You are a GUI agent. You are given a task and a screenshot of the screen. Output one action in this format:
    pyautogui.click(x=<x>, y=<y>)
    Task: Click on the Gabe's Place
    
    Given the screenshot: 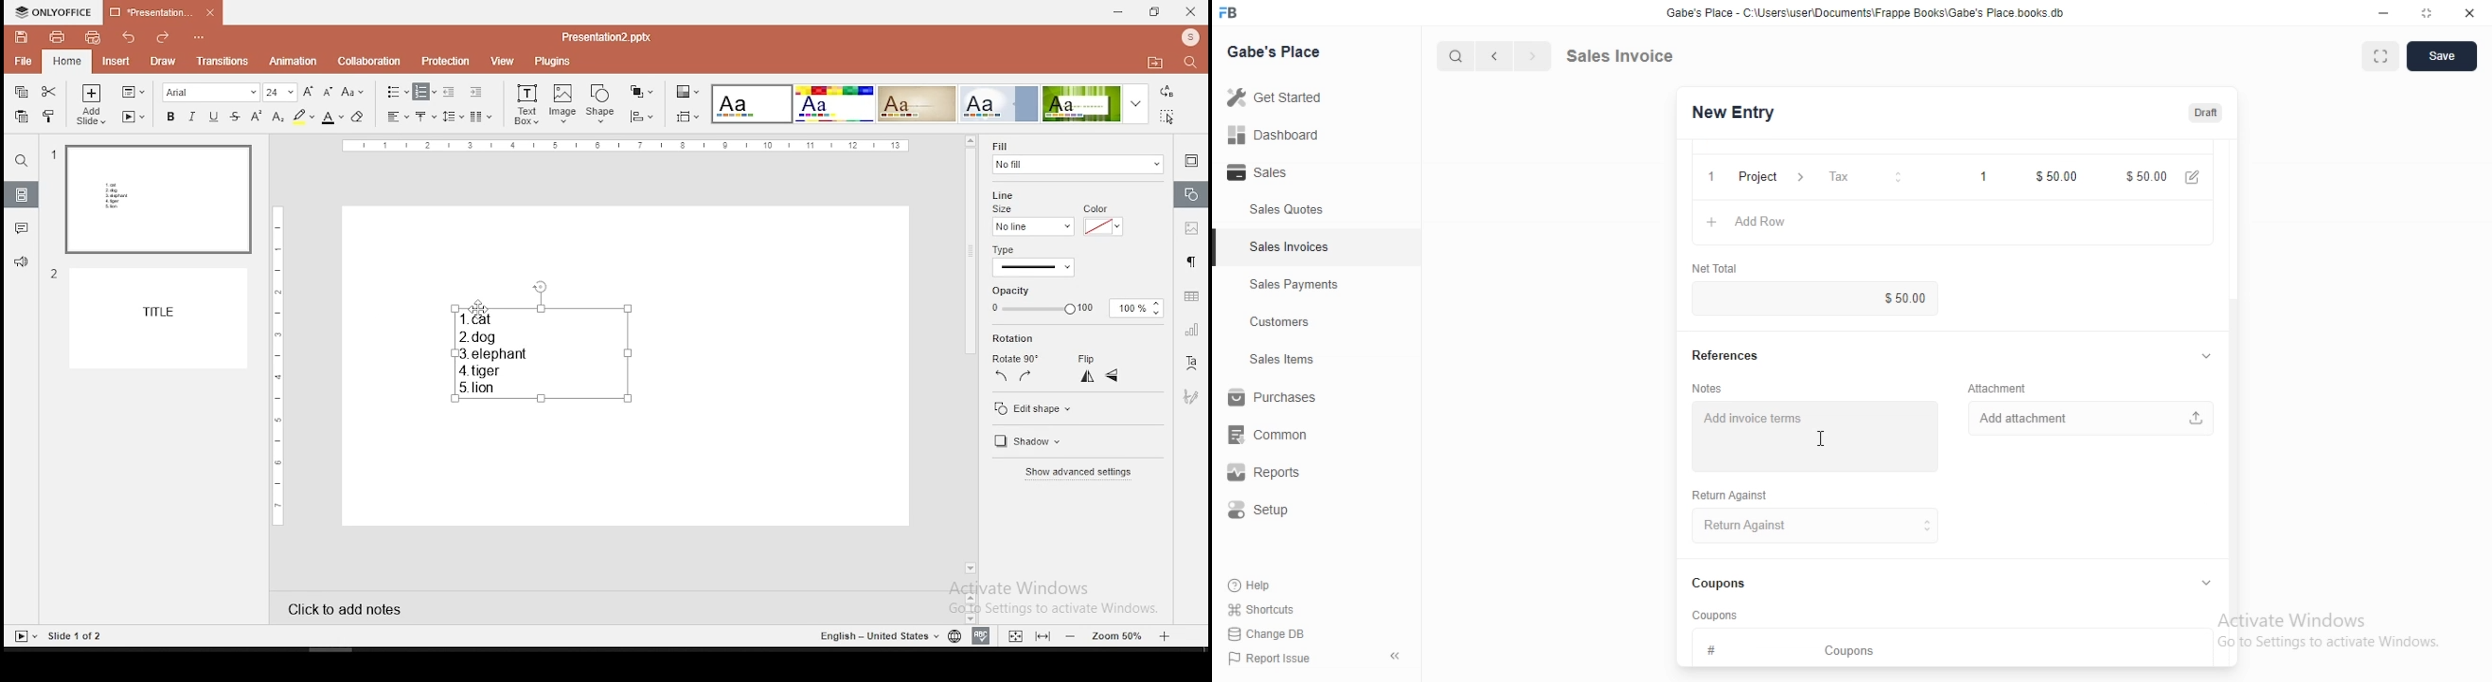 What is the action you would take?
    pyautogui.click(x=1278, y=50)
    